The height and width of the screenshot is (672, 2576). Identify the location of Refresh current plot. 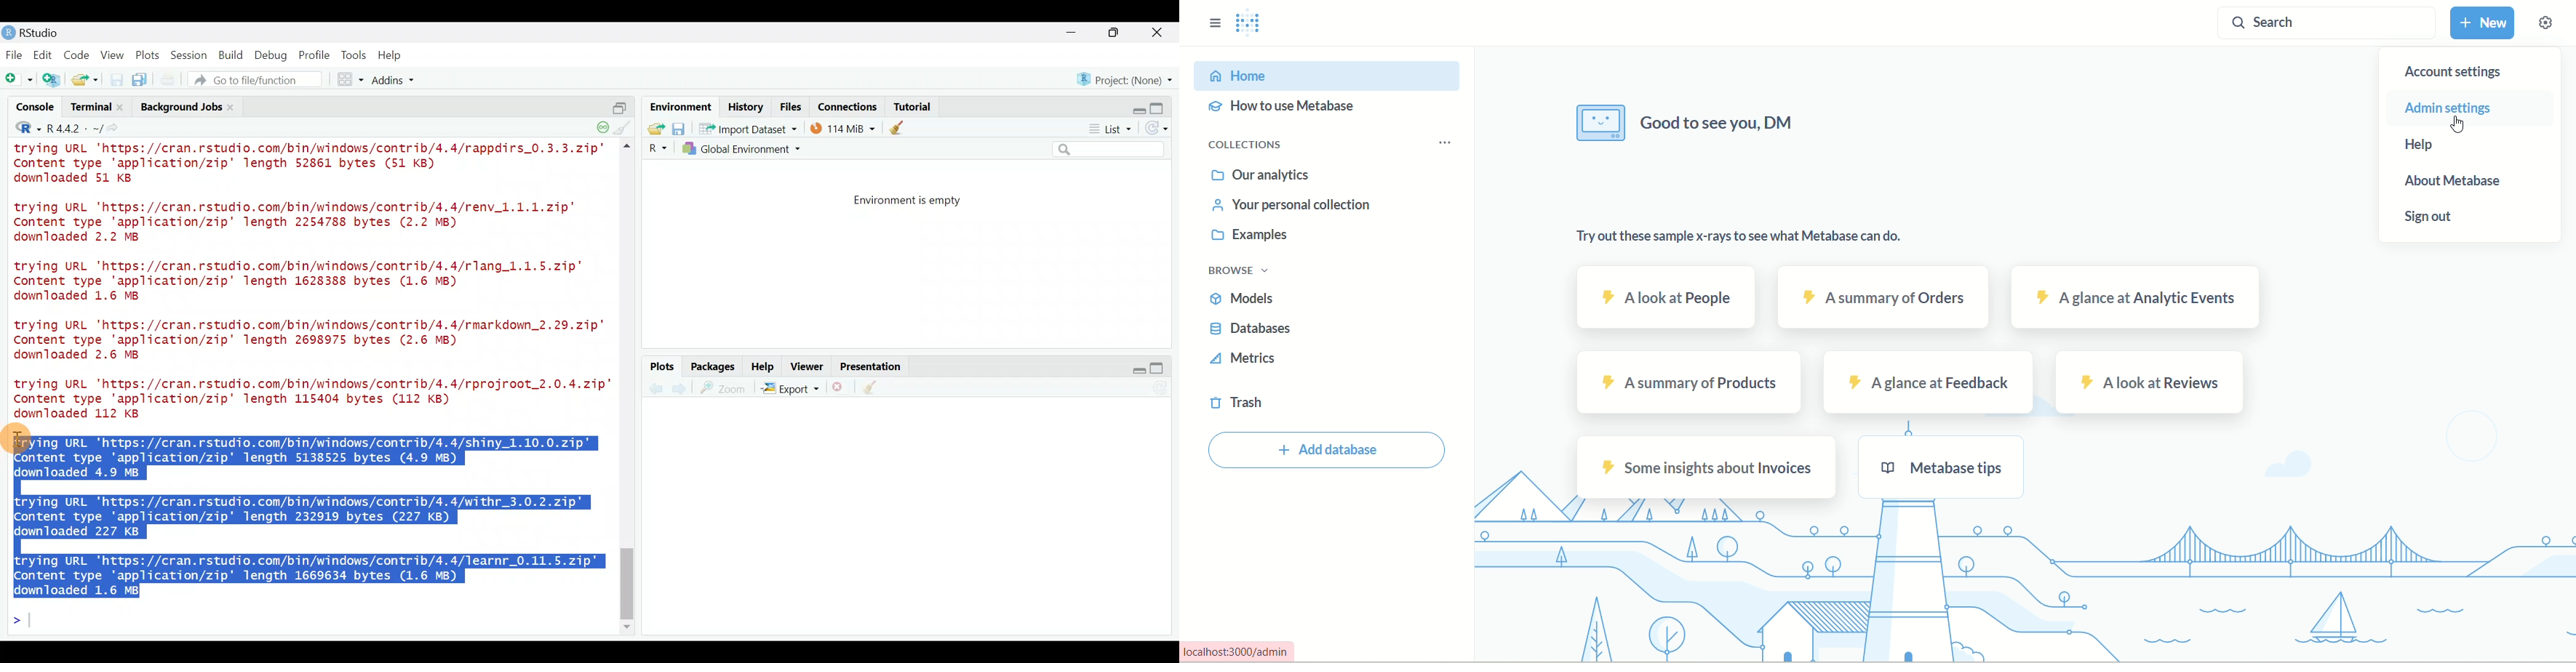
(1164, 389).